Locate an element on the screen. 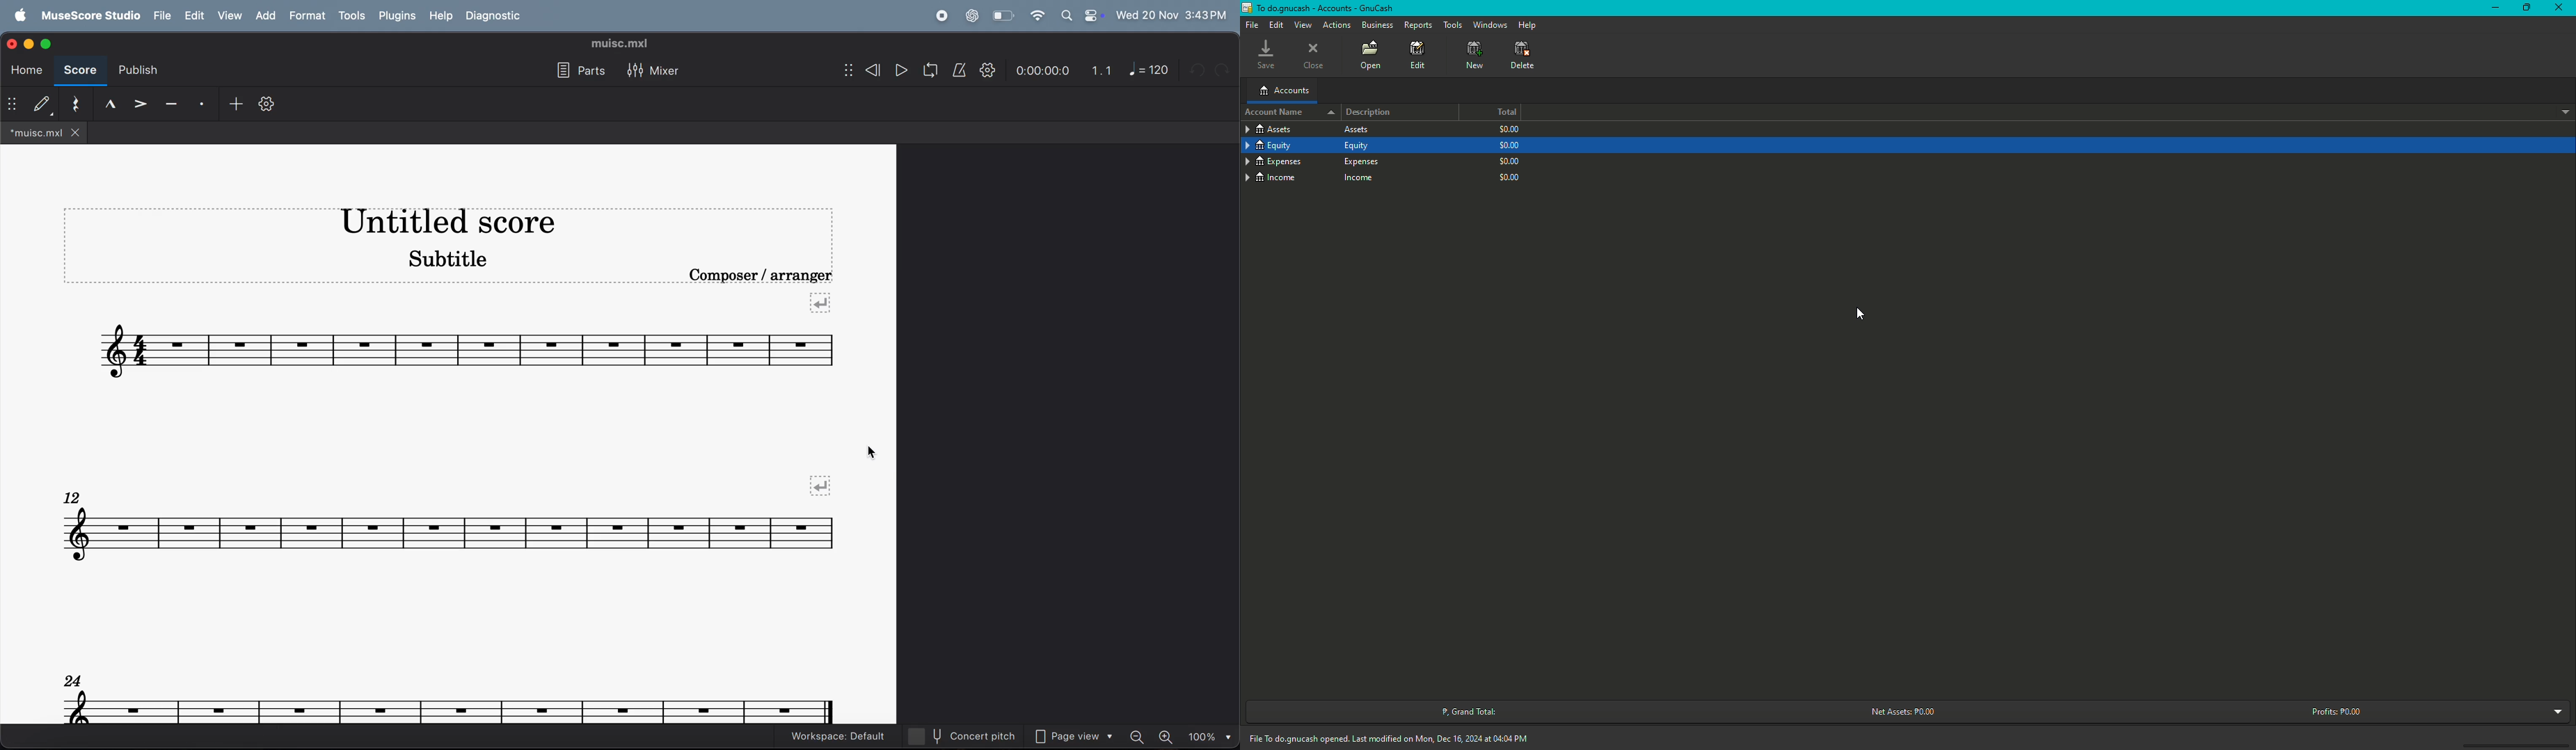 This screenshot has height=756, width=2576. Tools is located at coordinates (1452, 25).